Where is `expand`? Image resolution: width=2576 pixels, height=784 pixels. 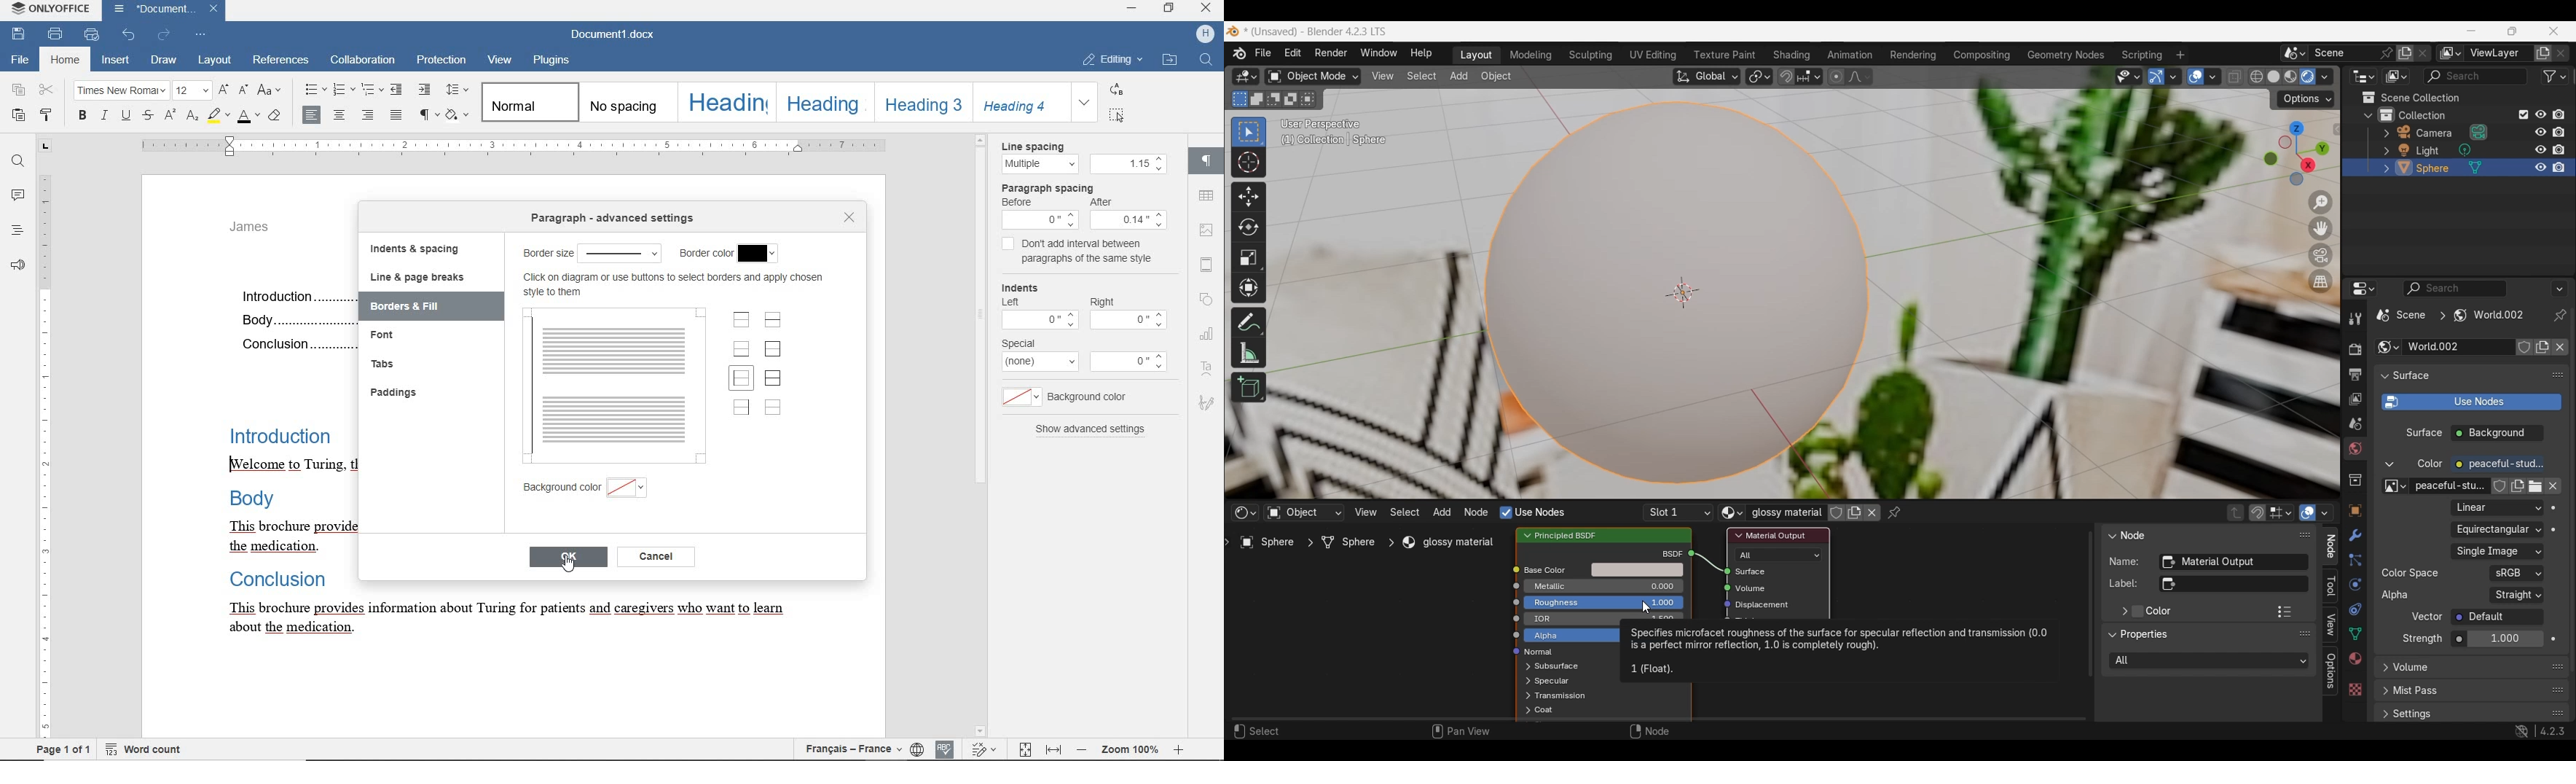 expand is located at coordinates (1083, 104).